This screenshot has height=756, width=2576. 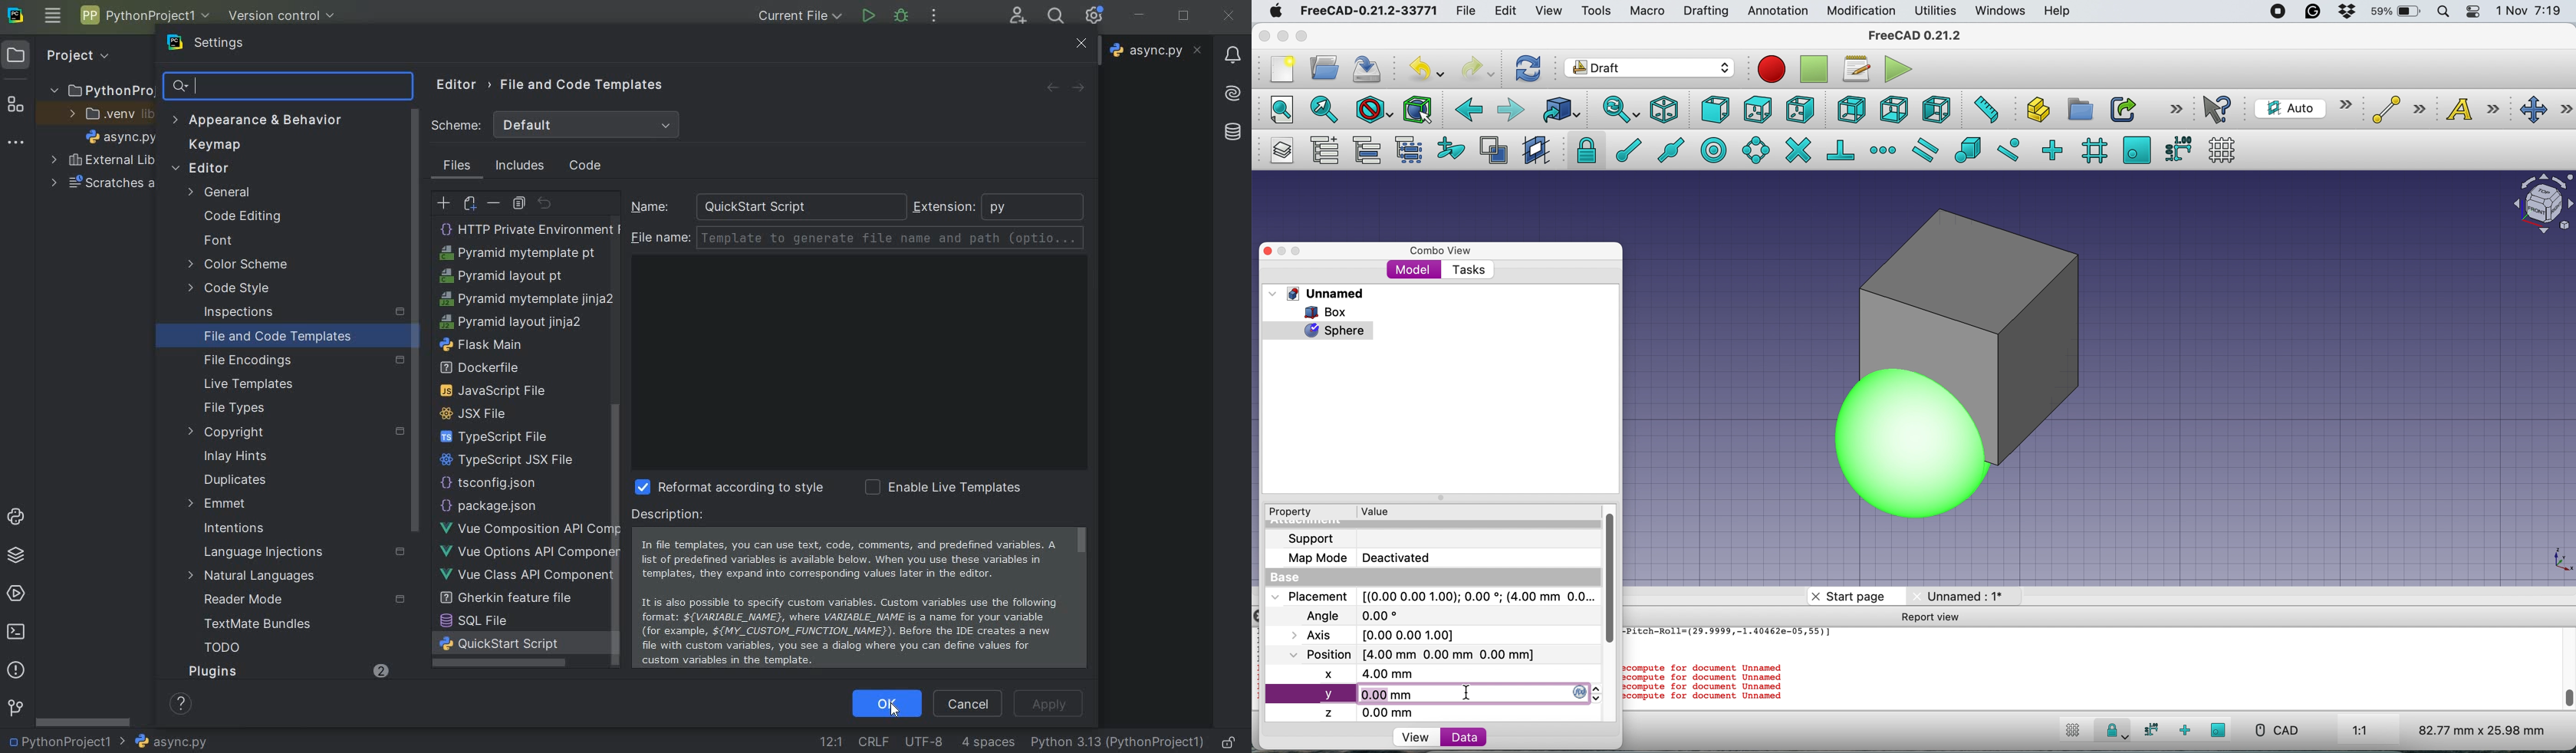 I want to click on refresh, so click(x=1526, y=68).